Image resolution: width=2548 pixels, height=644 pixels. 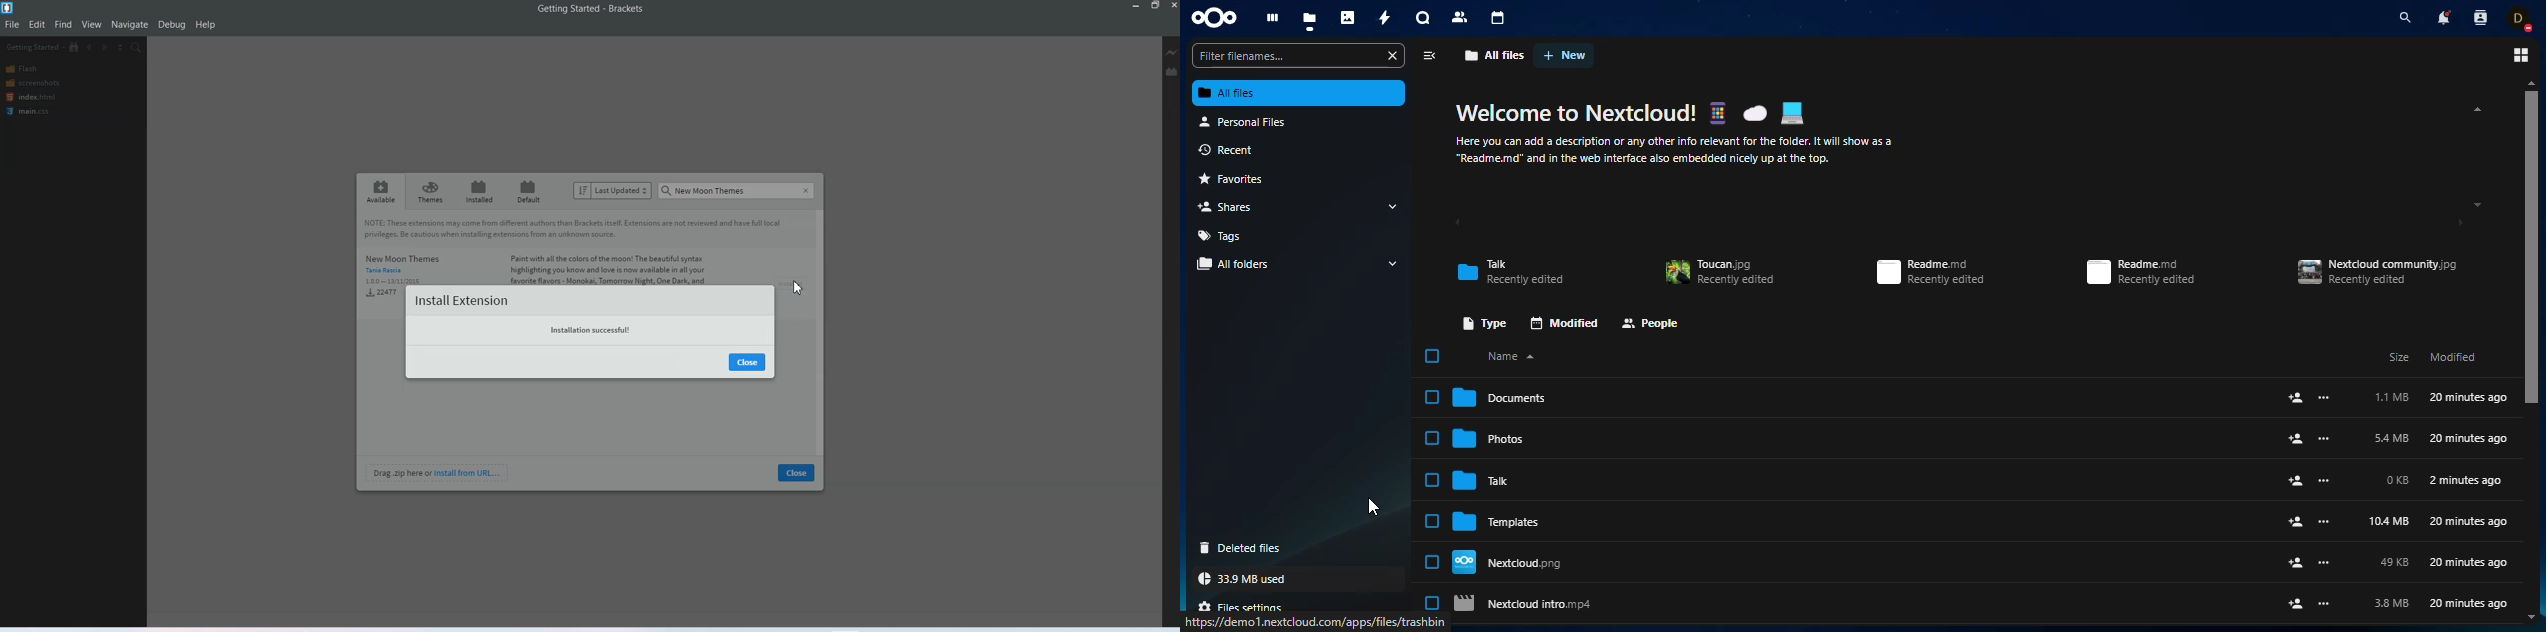 I want to click on Default, so click(x=529, y=191).